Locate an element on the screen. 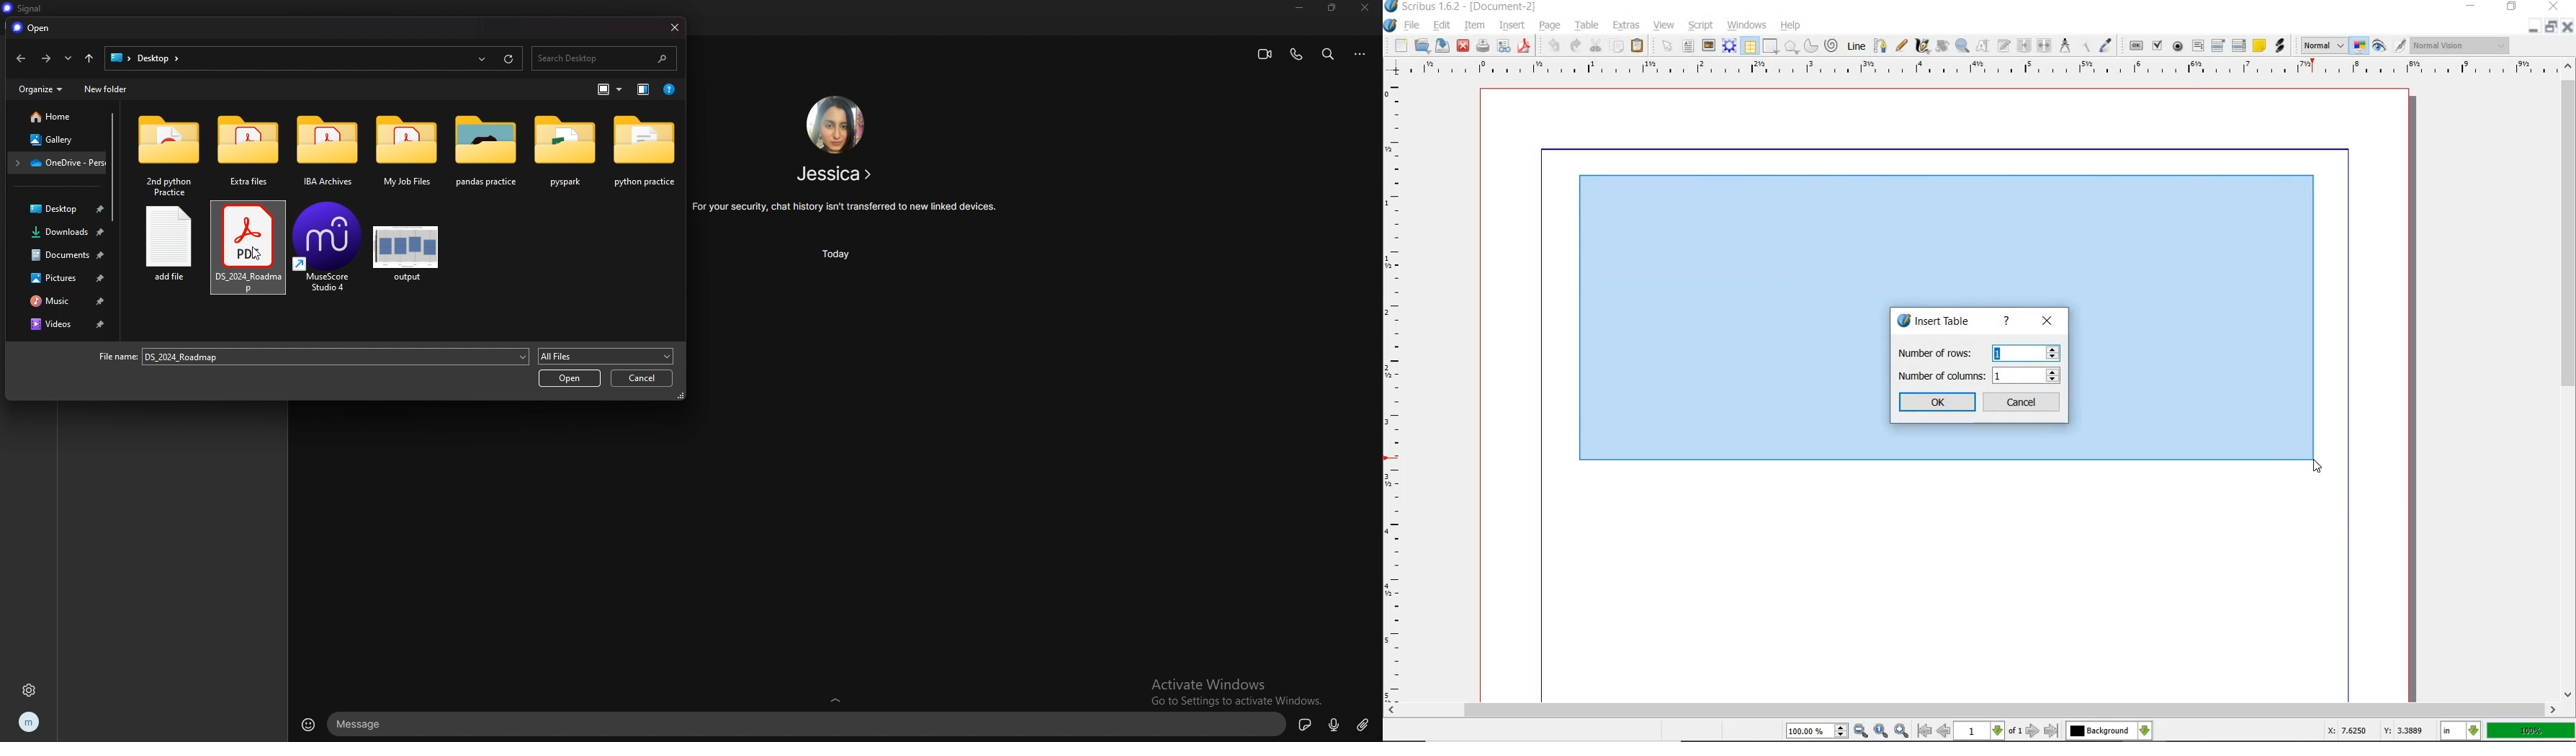 The height and width of the screenshot is (756, 2576). item is located at coordinates (1477, 26).